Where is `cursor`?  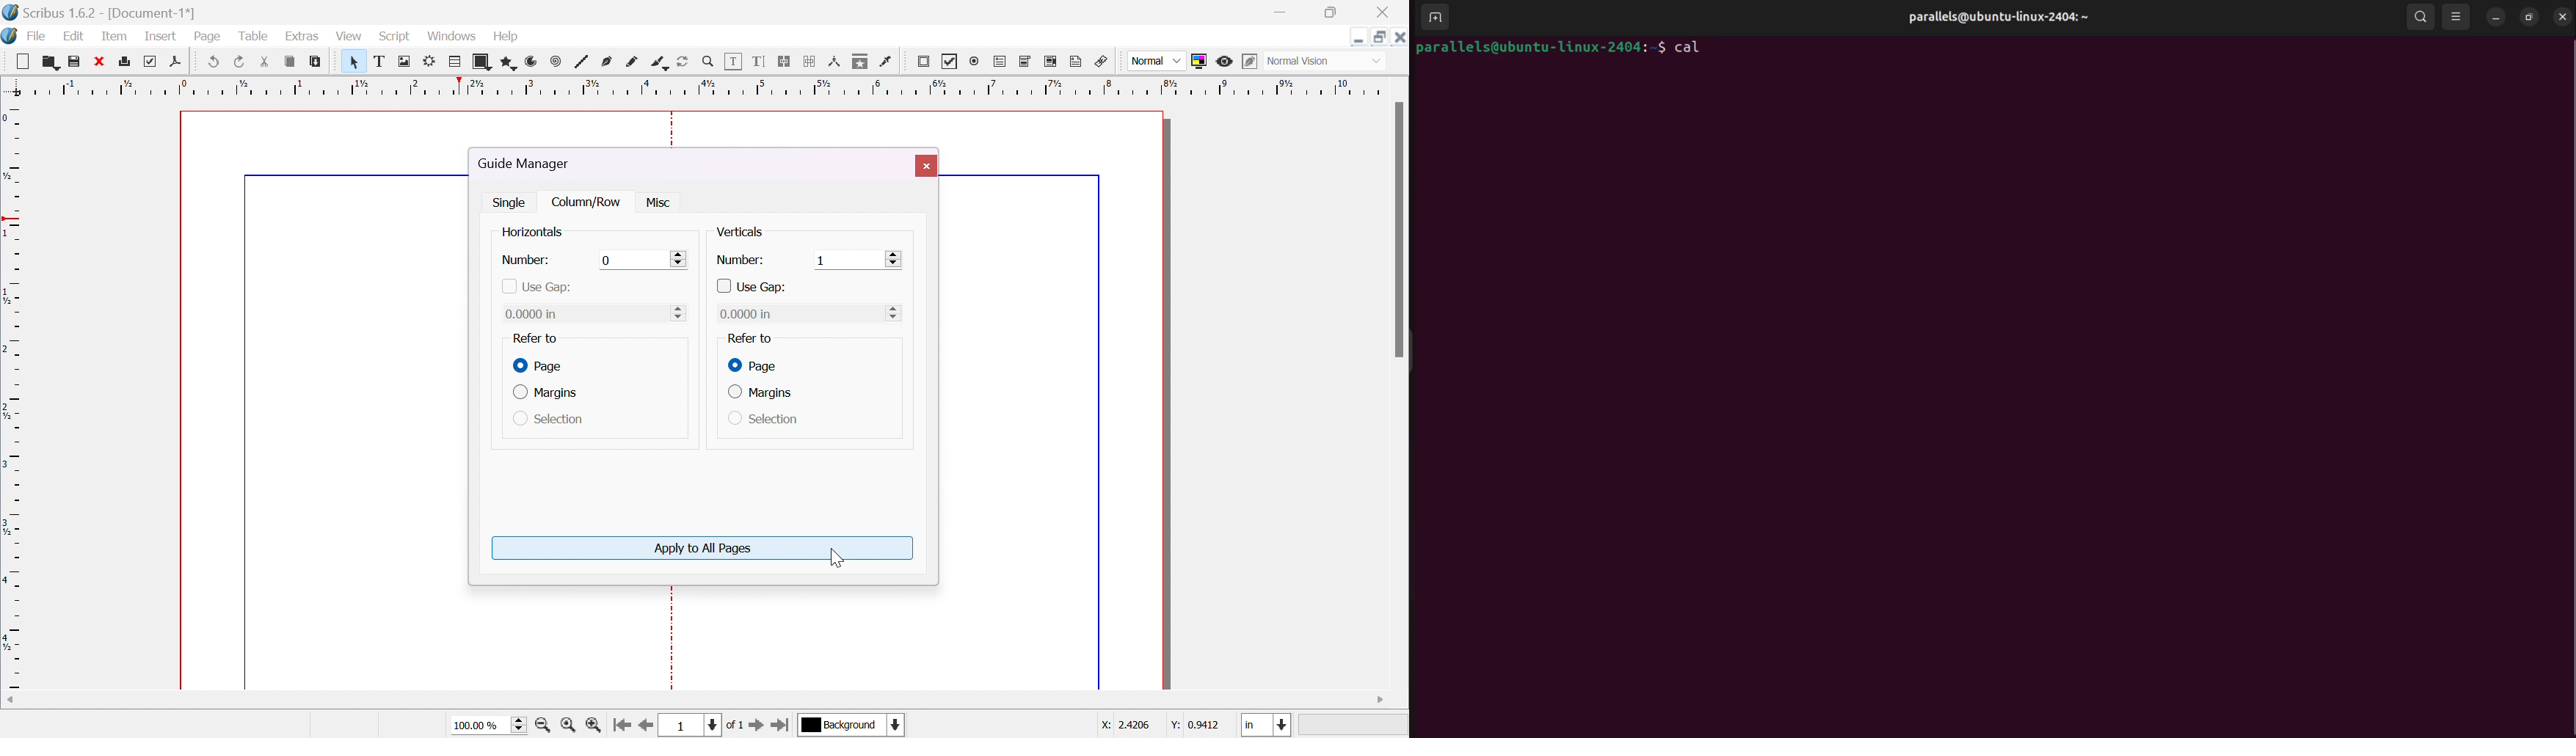 cursor is located at coordinates (832, 557).